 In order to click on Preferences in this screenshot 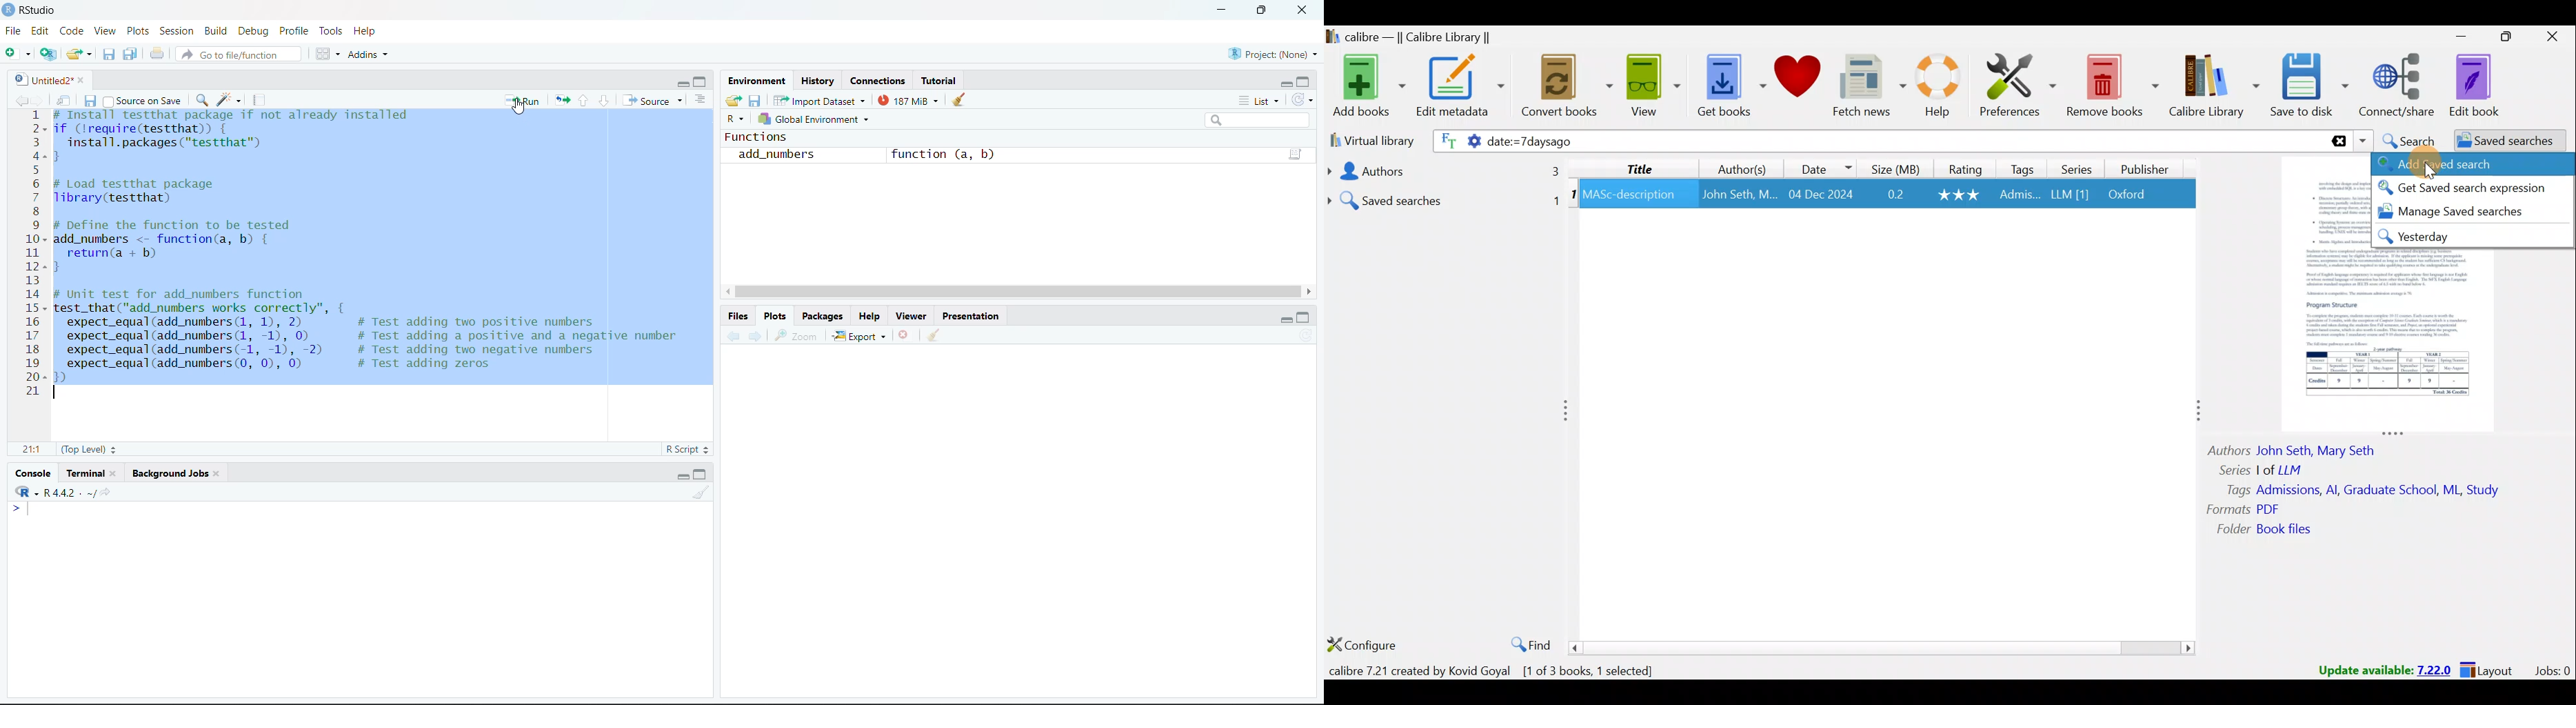, I will do `click(2020, 83)`.